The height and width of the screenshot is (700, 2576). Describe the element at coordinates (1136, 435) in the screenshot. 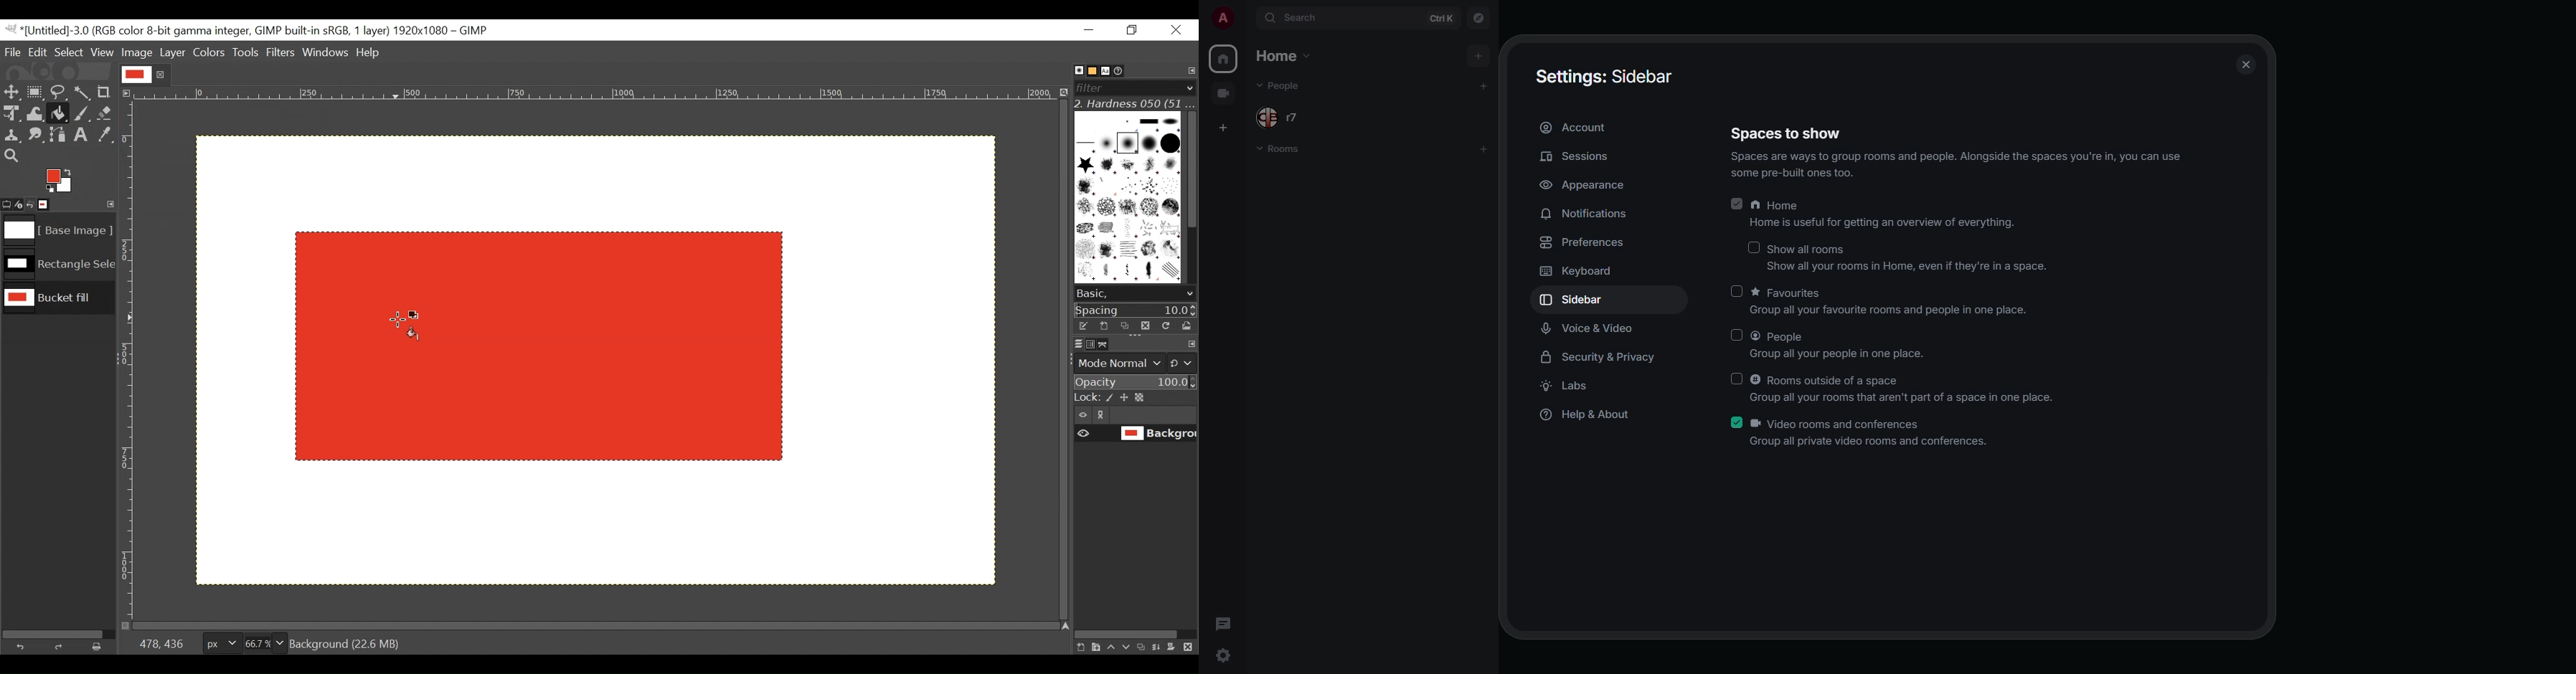

I see `(un)select item visibility background` at that location.